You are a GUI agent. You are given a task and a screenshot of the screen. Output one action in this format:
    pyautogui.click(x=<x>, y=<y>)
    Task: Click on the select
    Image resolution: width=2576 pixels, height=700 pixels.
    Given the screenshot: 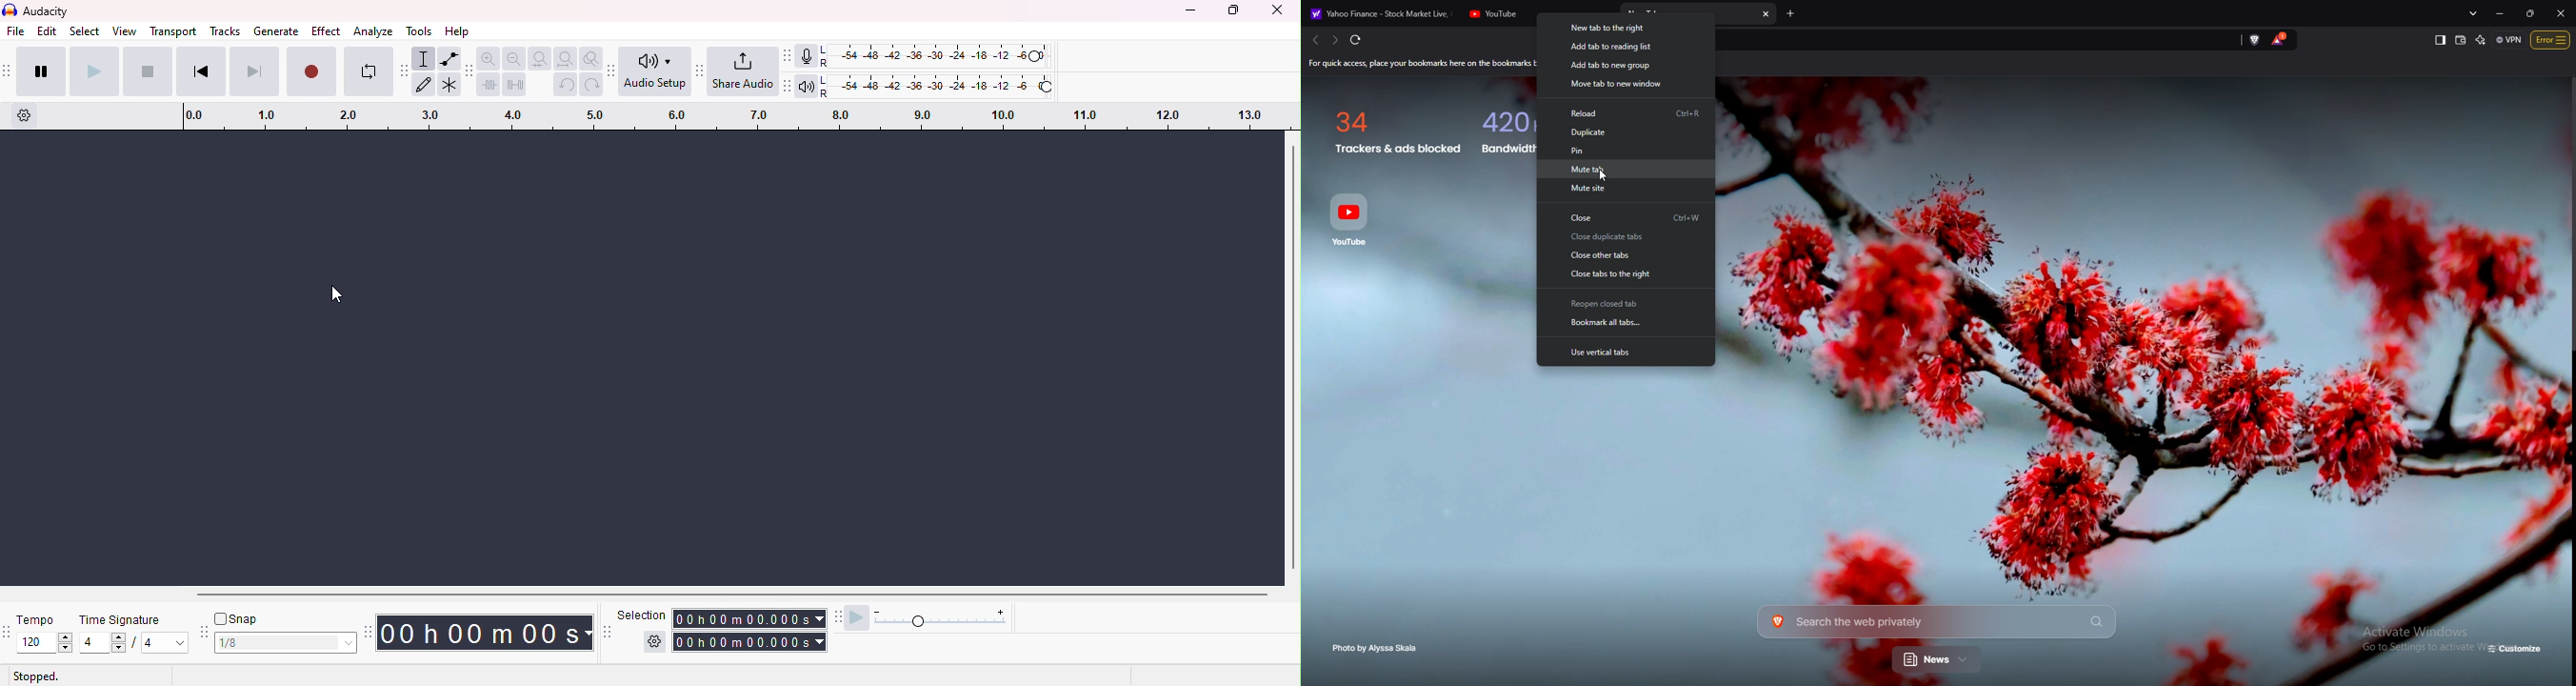 What is the action you would take?
    pyautogui.click(x=87, y=31)
    